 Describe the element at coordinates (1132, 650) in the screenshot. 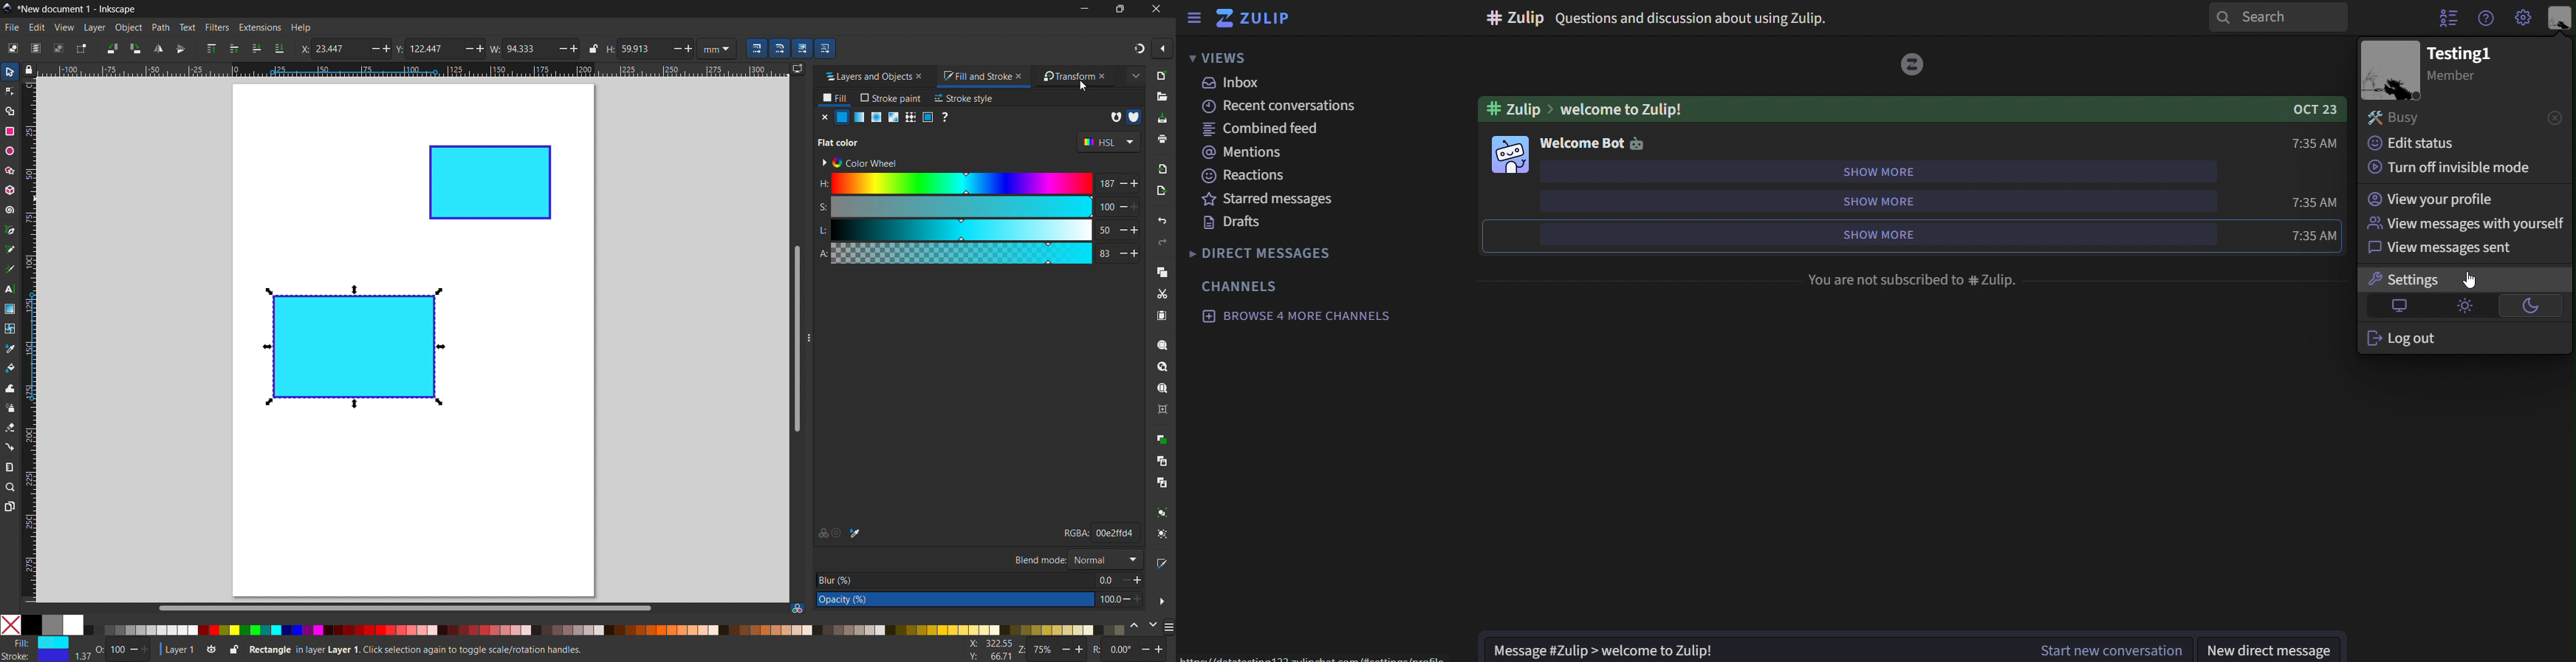

I see `R: 0.00` at that location.